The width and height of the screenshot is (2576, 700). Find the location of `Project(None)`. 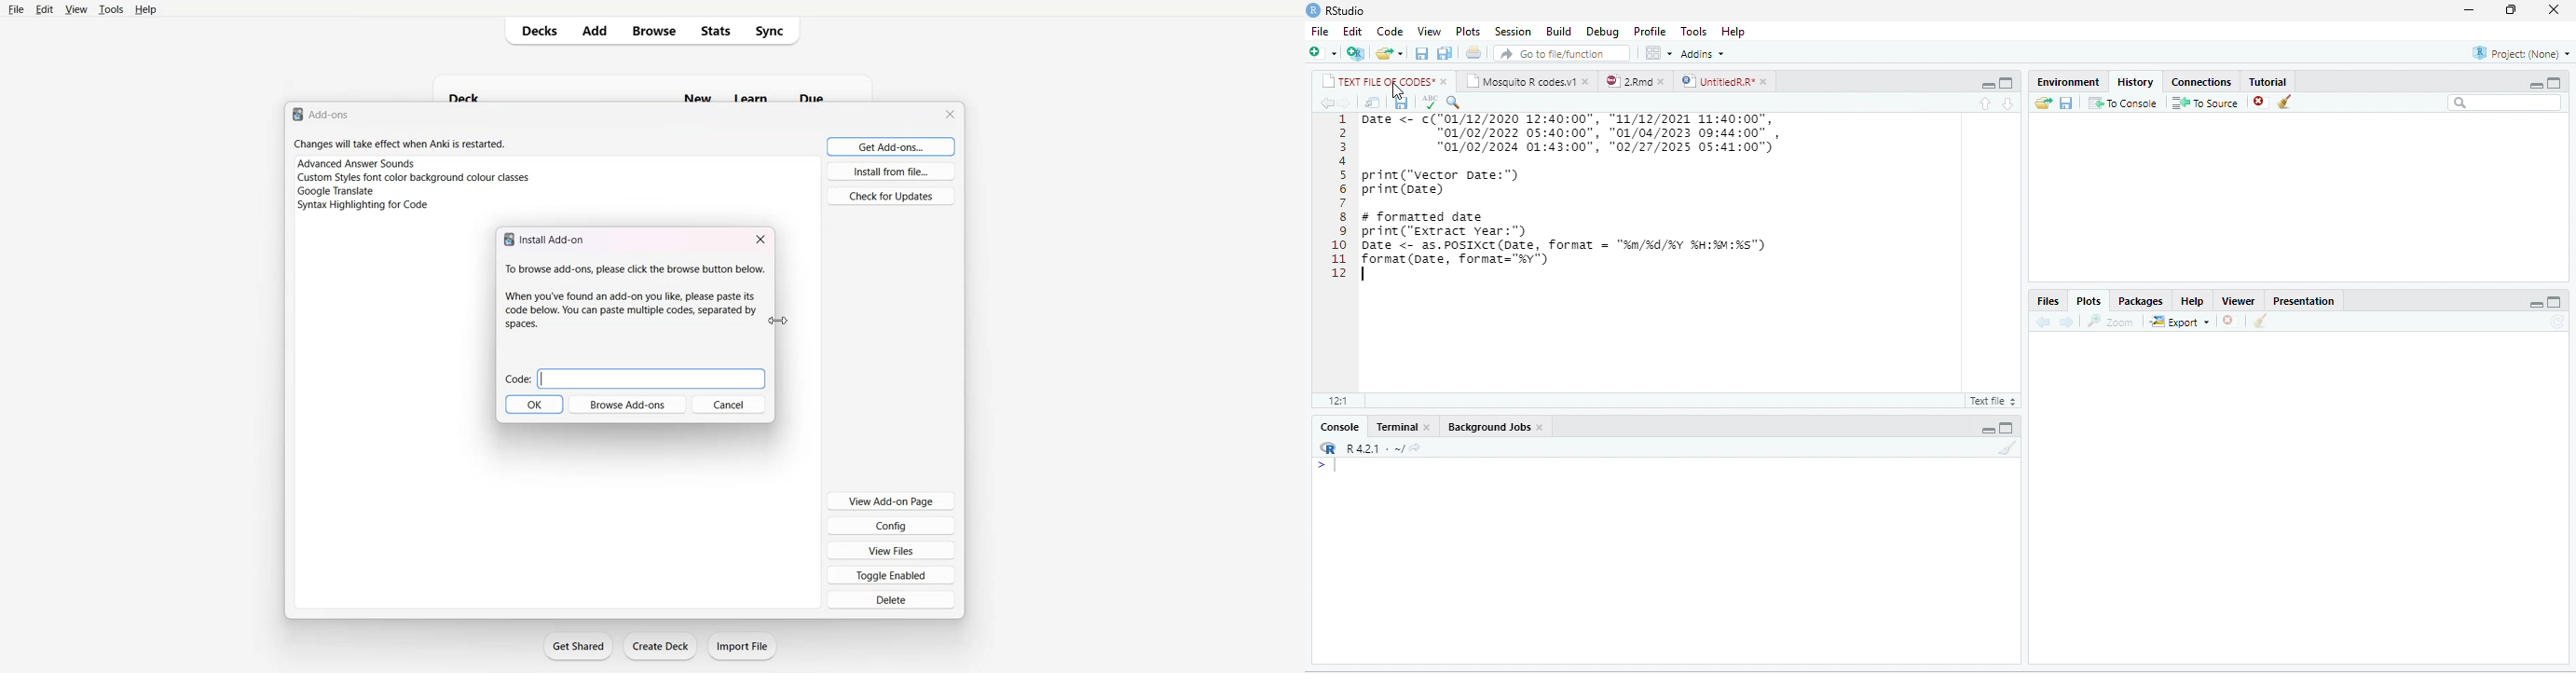

Project(None) is located at coordinates (2521, 53).